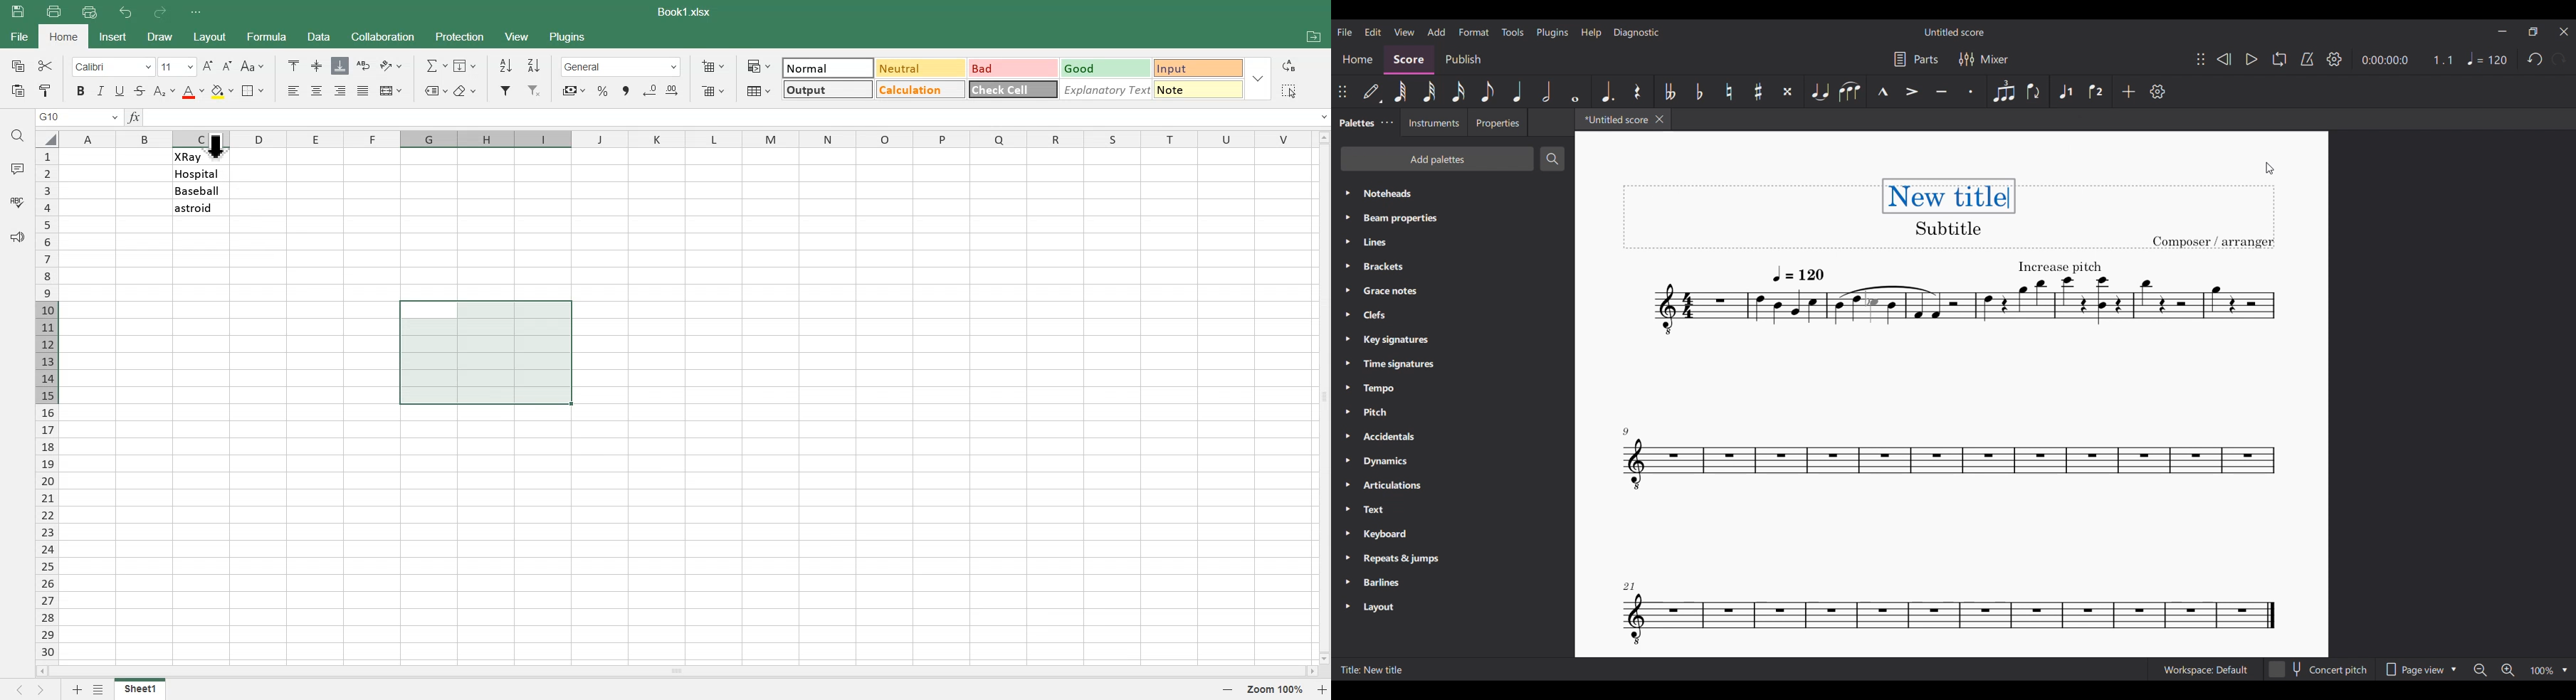 The height and width of the screenshot is (700, 2576). What do you see at coordinates (2443, 60) in the screenshot?
I see `Current ratio` at bounding box center [2443, 60].